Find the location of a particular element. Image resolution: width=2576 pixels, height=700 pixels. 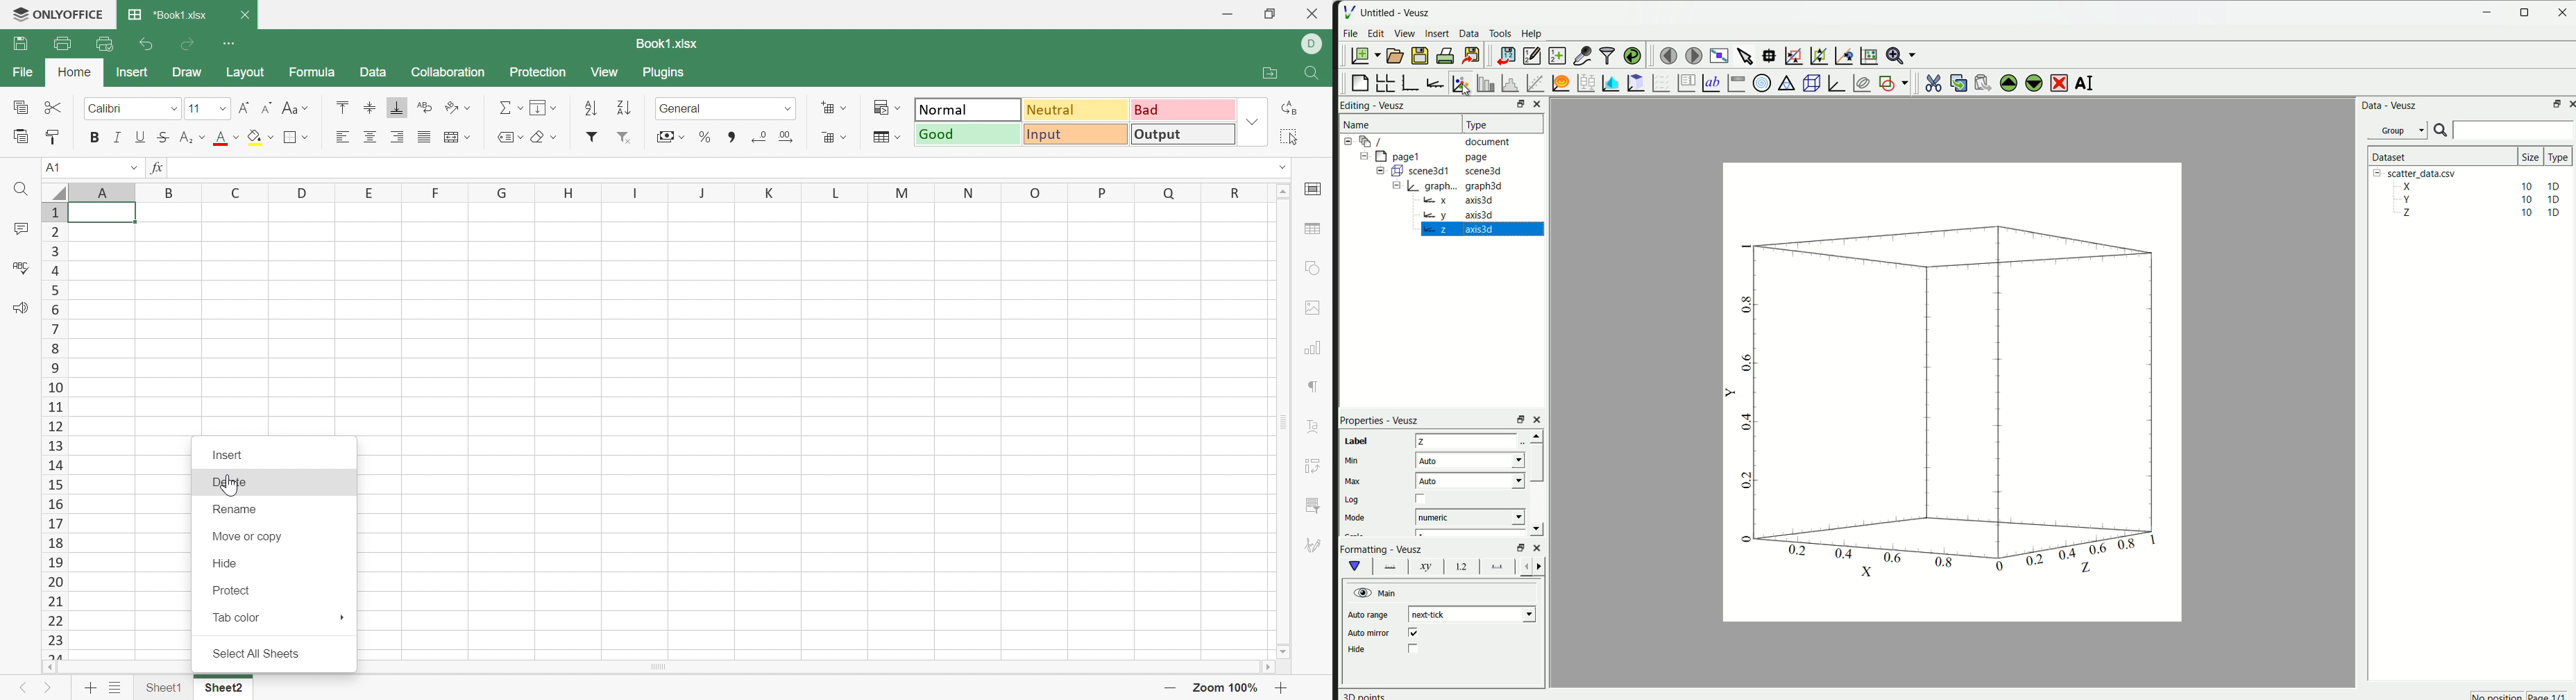

Zoom 100% is located at coordinates (1228, 688).